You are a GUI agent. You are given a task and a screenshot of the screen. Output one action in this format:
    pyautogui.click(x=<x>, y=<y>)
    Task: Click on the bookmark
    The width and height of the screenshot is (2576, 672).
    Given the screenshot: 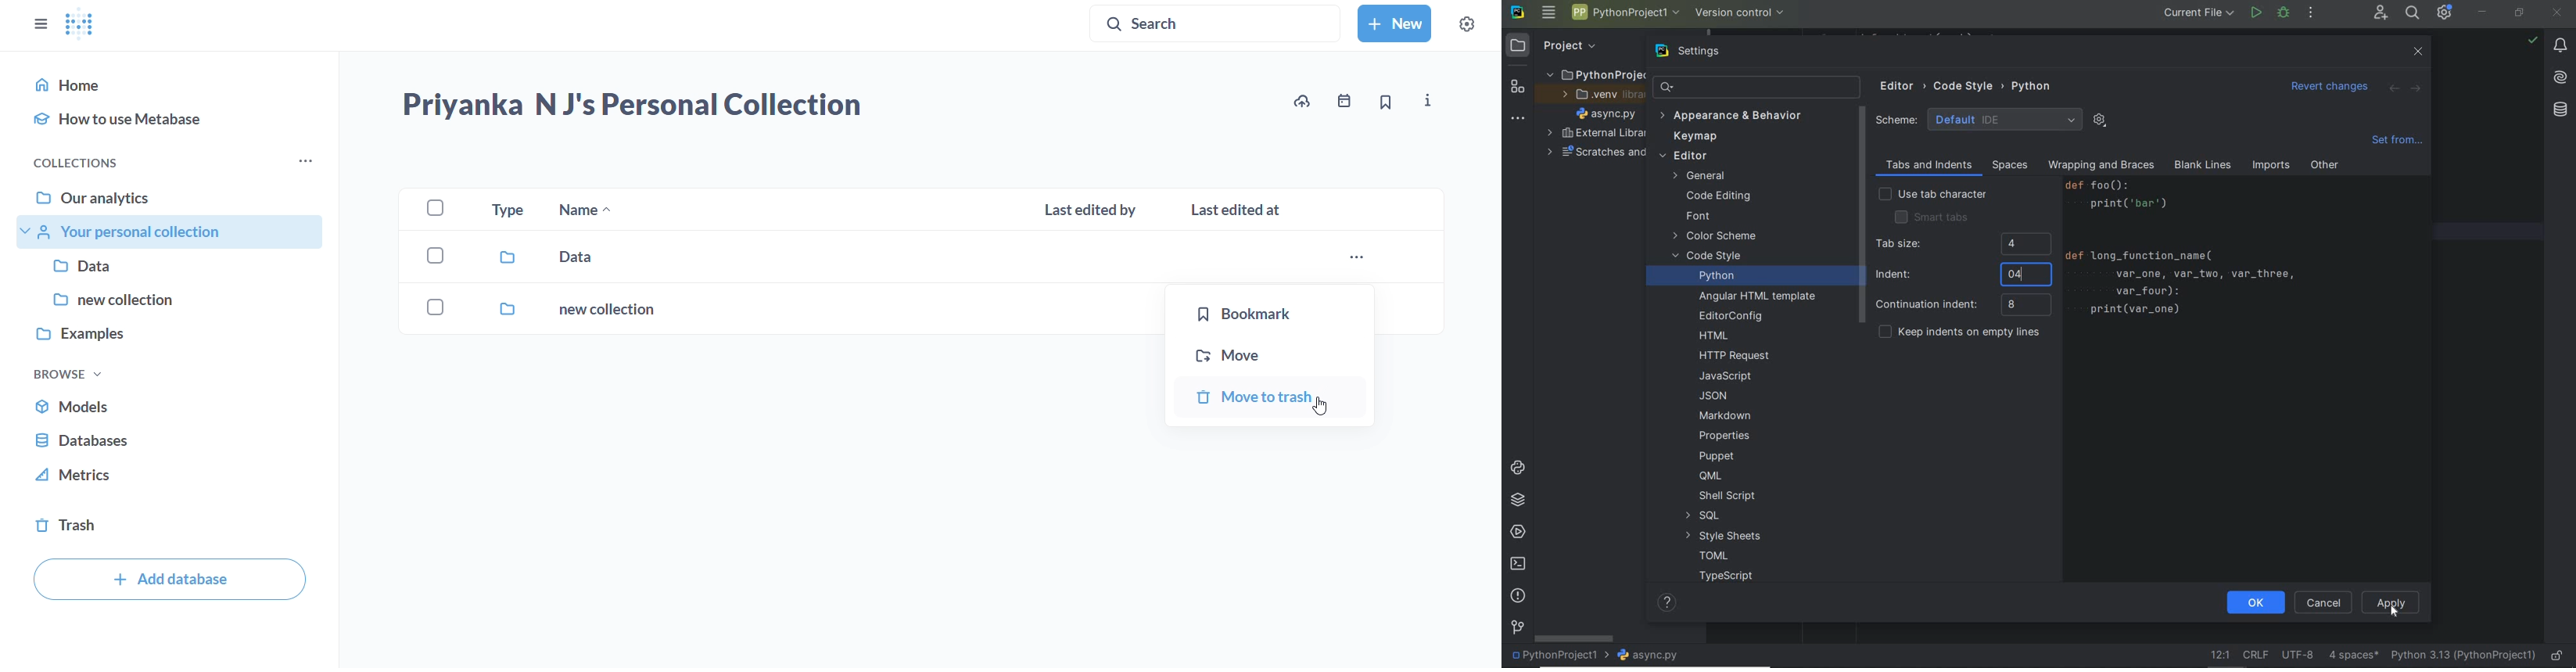 What is the action you would take?
    pyautogui.click(x=1269, y=307)
    